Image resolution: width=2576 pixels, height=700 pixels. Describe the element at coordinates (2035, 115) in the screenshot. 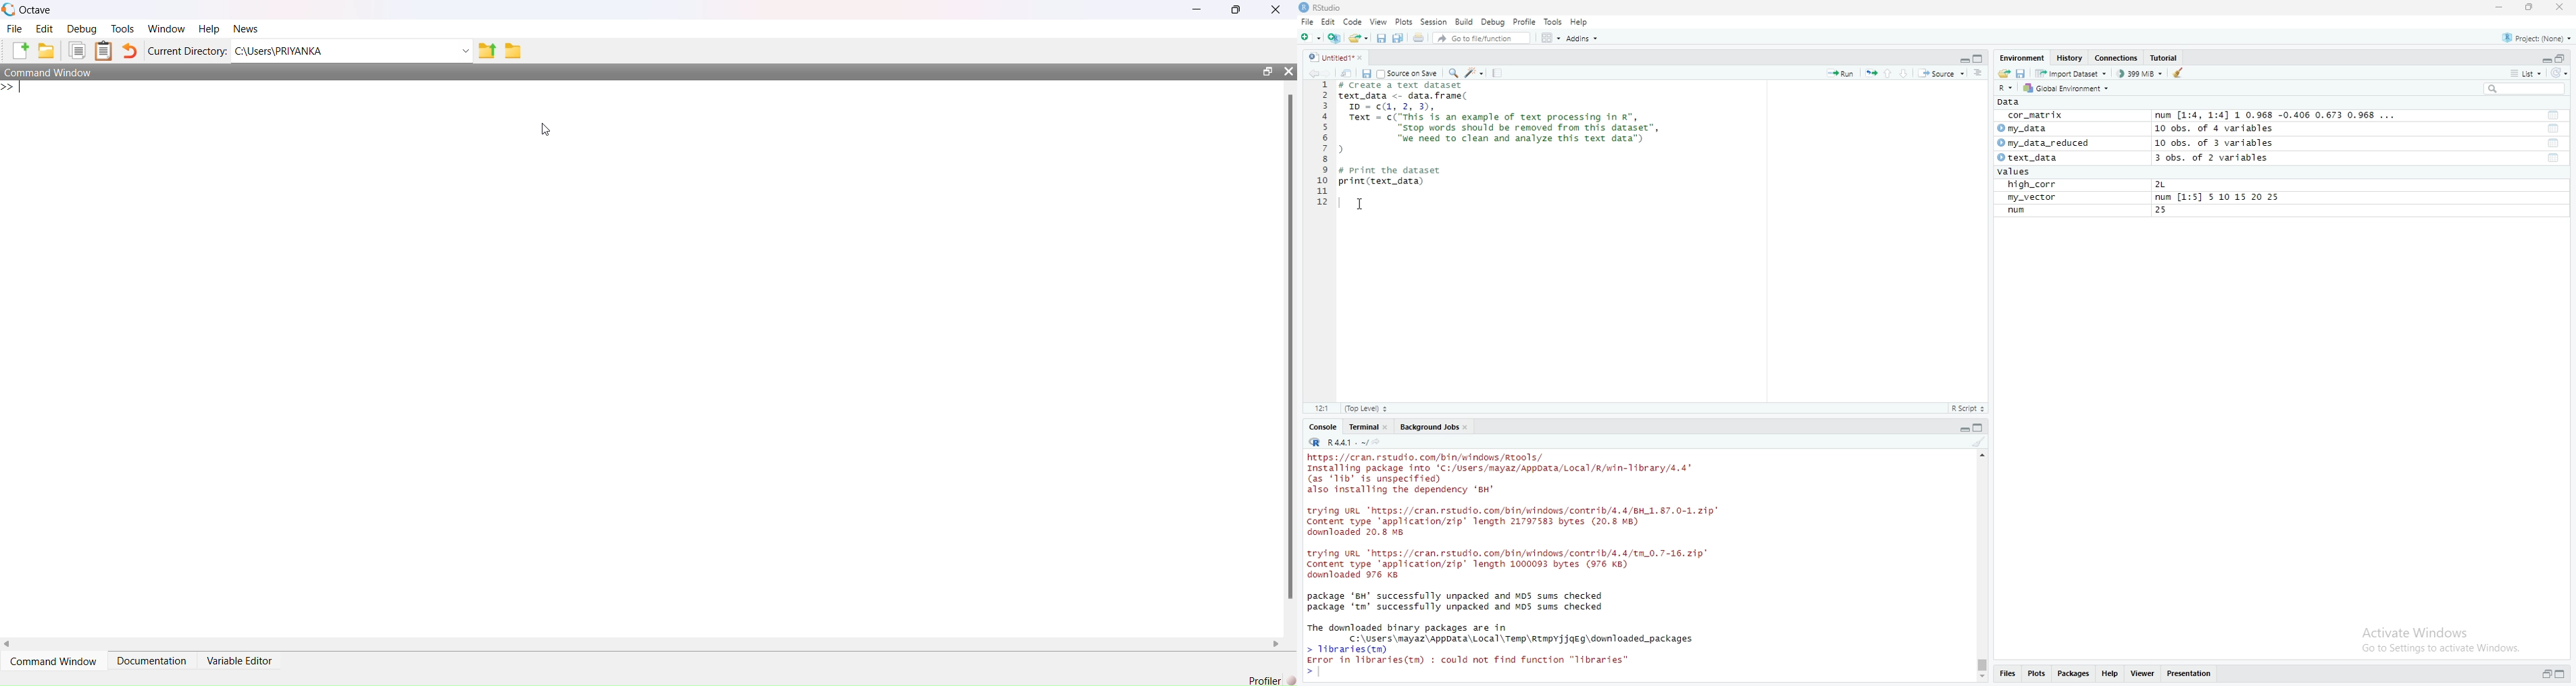

I see `cor_matrix` at that location.